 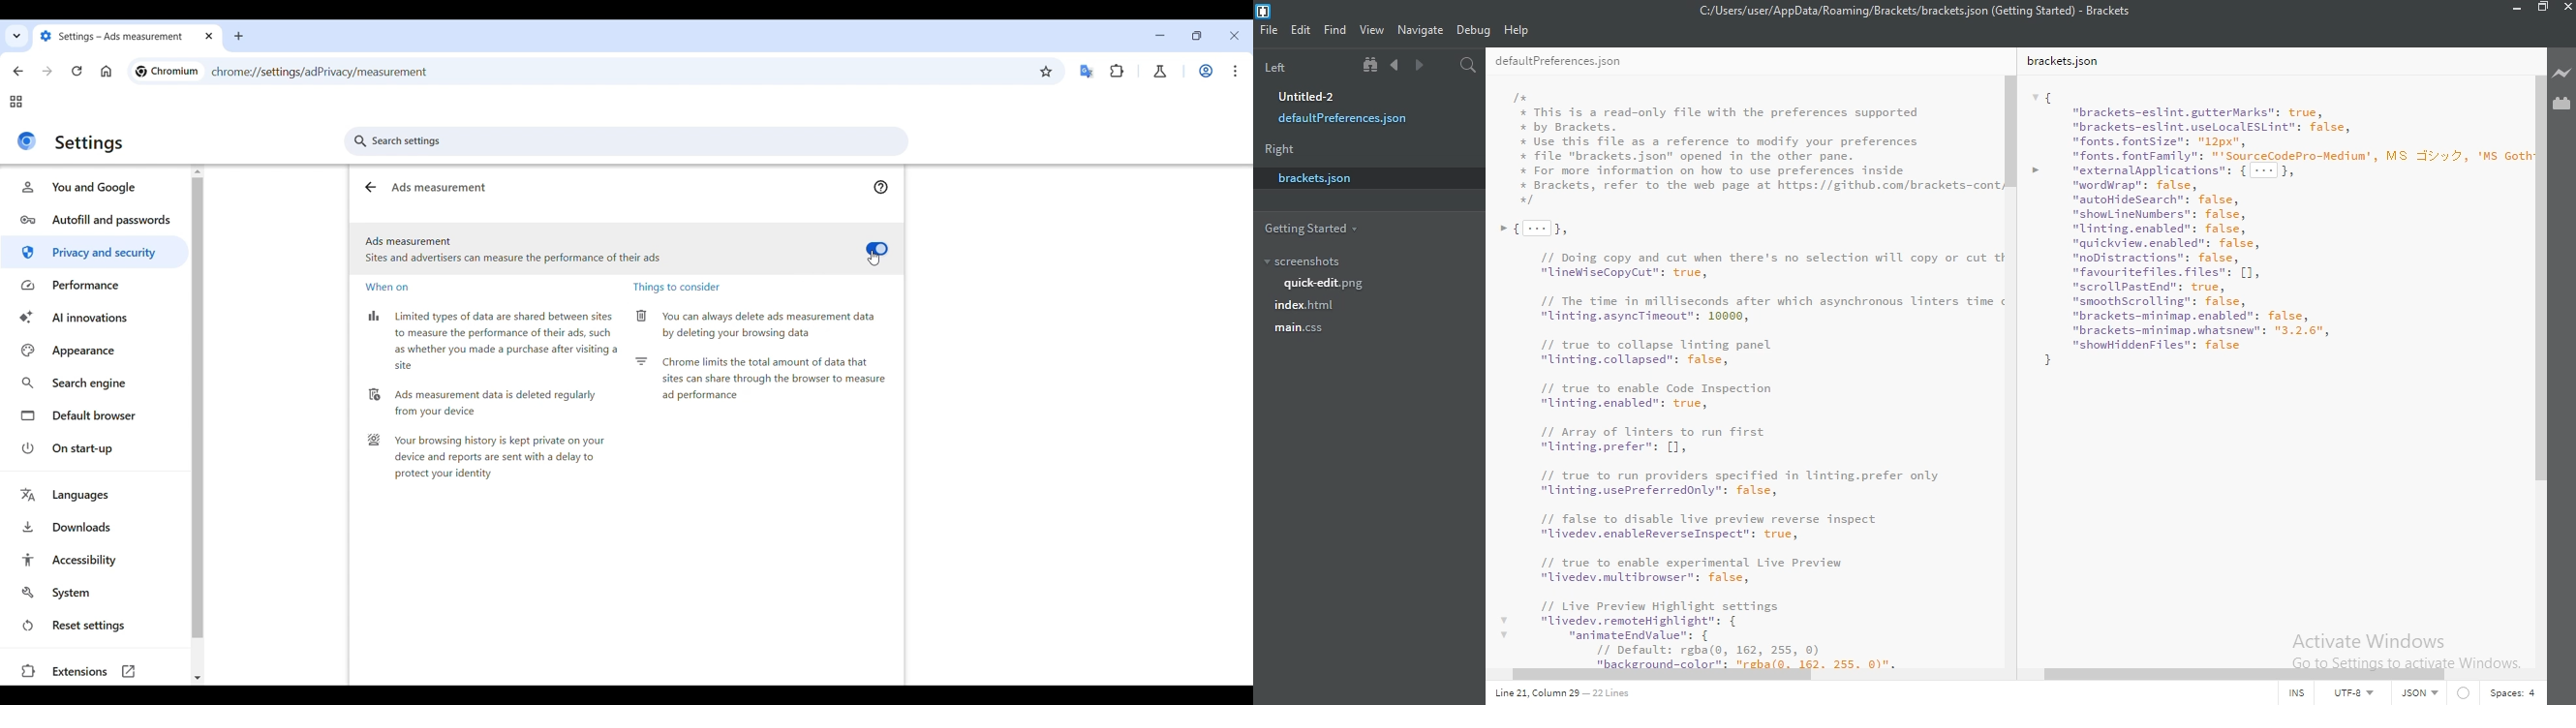 What do you see at coordinates (875, 258) in the screenshot?
I see `selection cursor` at bounding box center [875, 258].